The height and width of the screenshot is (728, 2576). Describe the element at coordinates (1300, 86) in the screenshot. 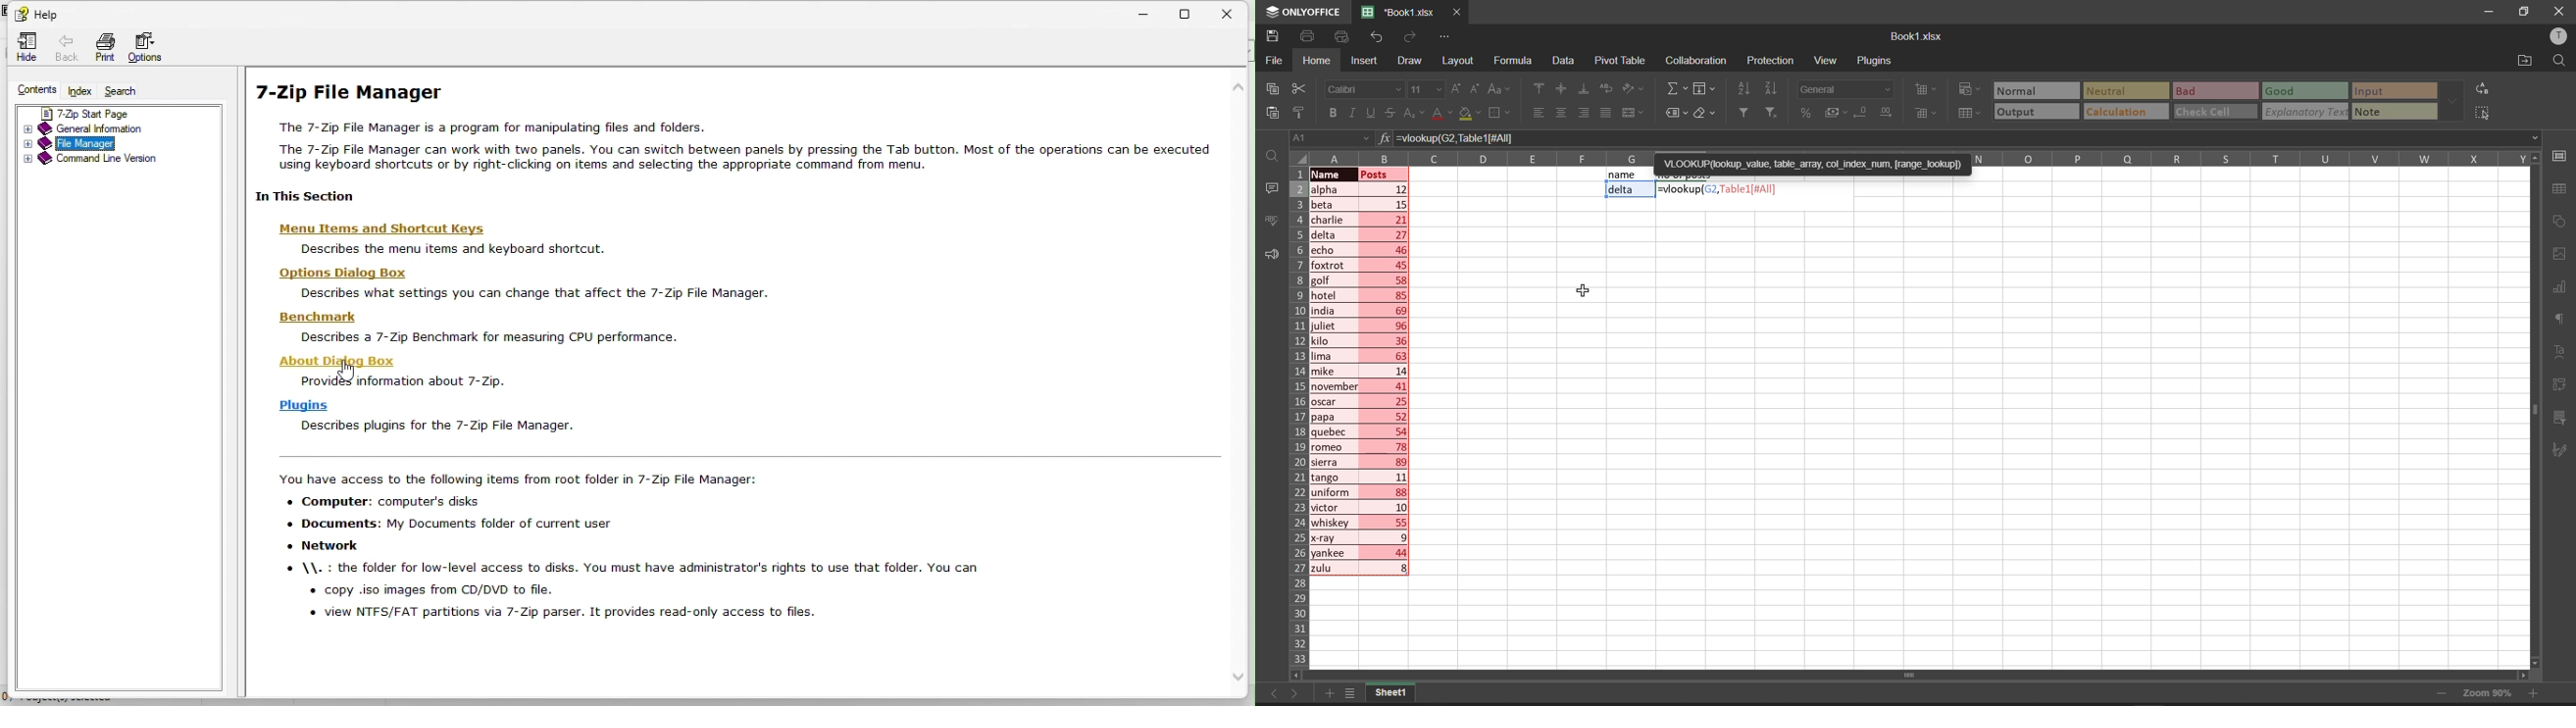

I see `cut` at that location.